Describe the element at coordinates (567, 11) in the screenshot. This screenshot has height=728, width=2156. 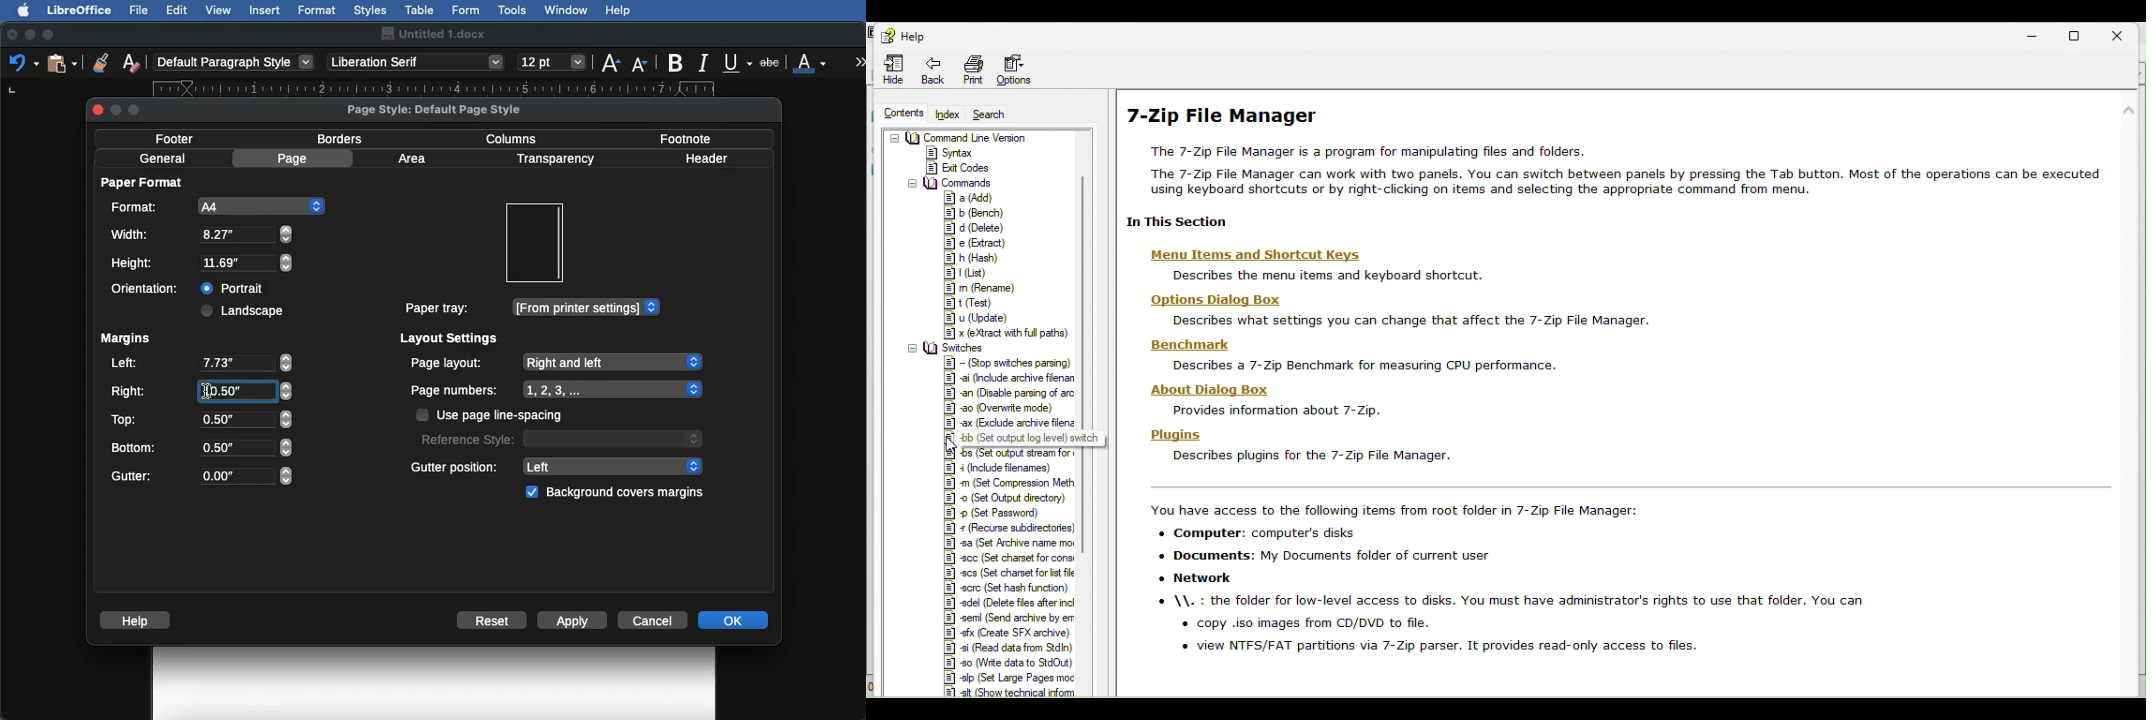
I see `Window` at that location.